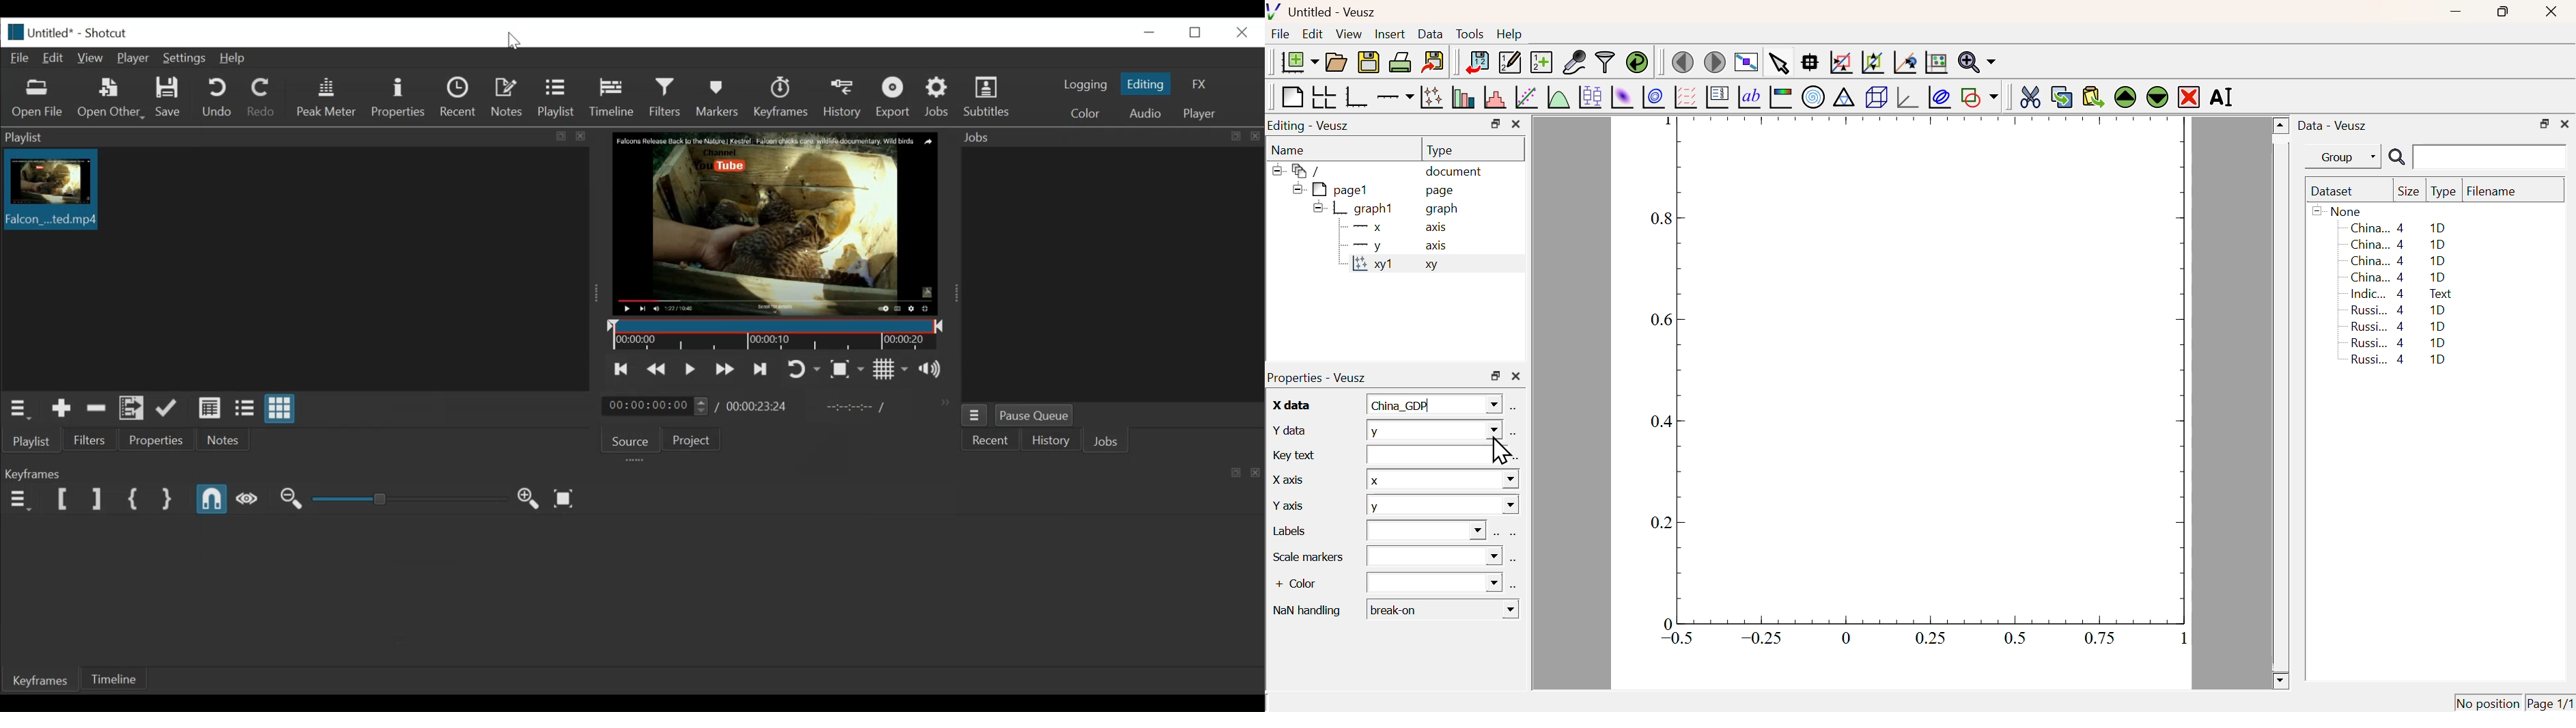 The height and width of the screenshot is (728, 2576). What do you see at coordinates (691, 370) in the screenshot?
I see `Toggle play or pause` at bounding box center [691, 370].